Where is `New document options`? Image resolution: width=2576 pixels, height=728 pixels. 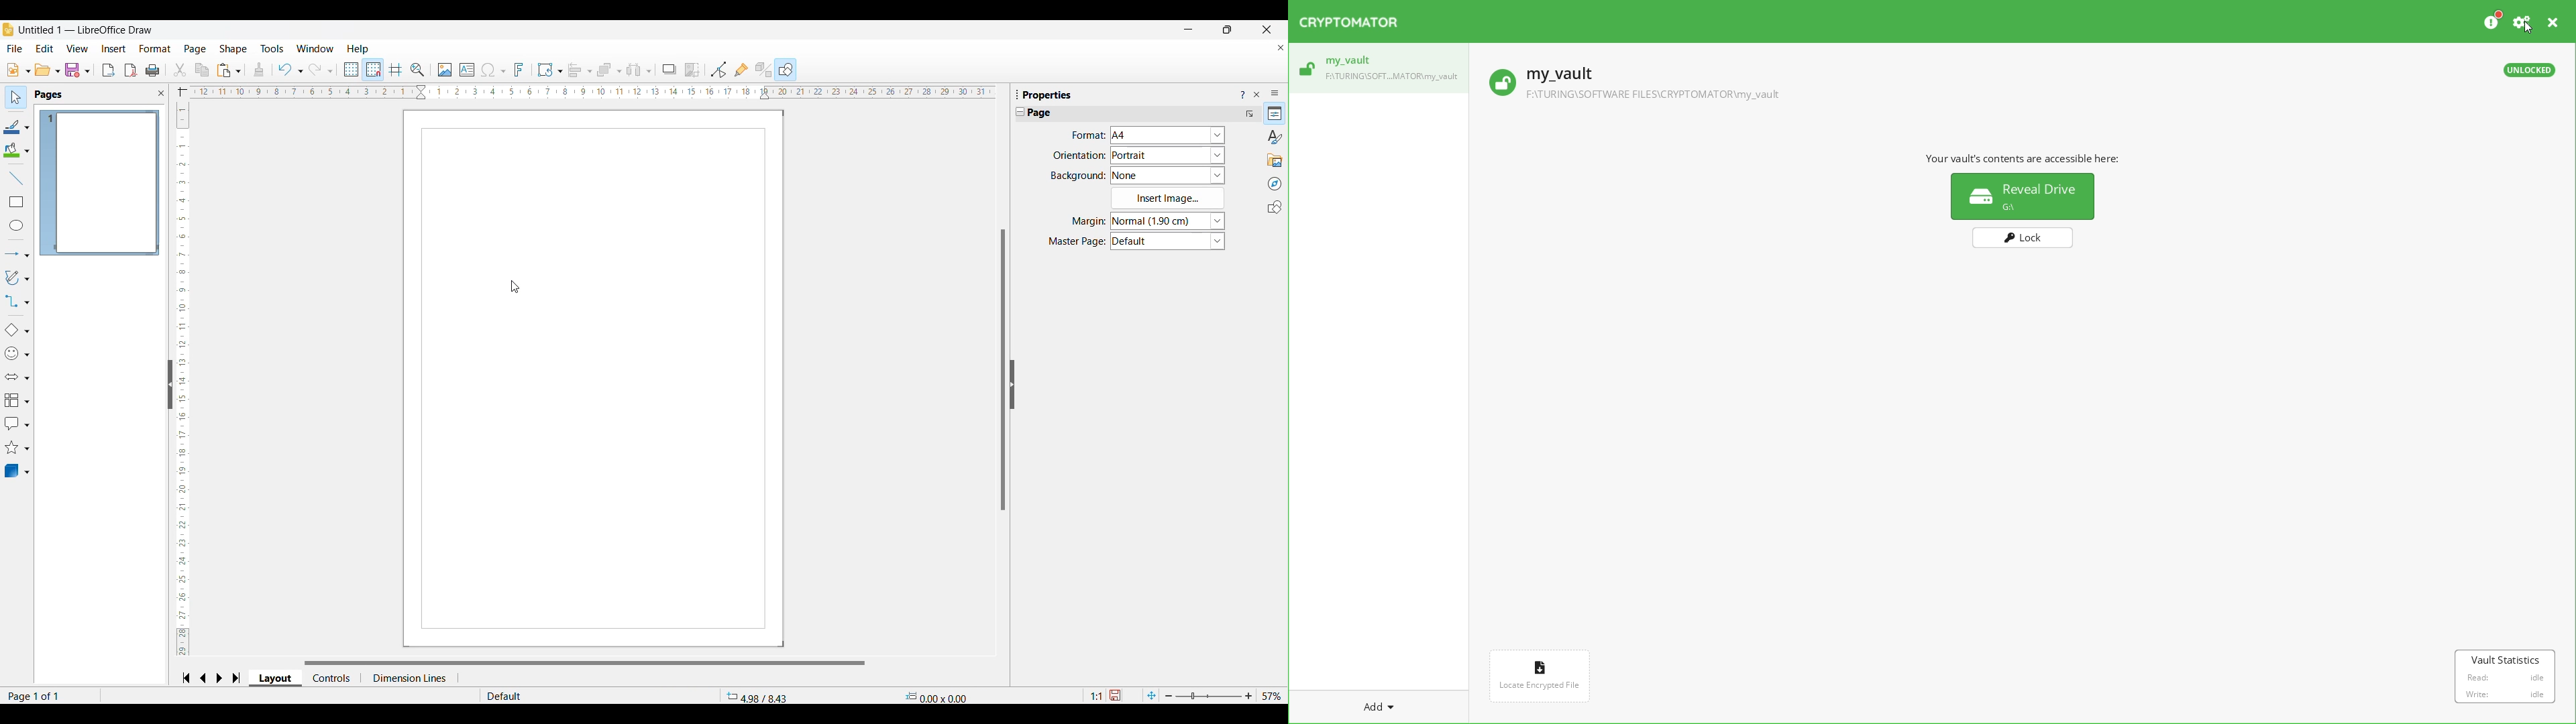 New document options is located at coordinates (19, 70).